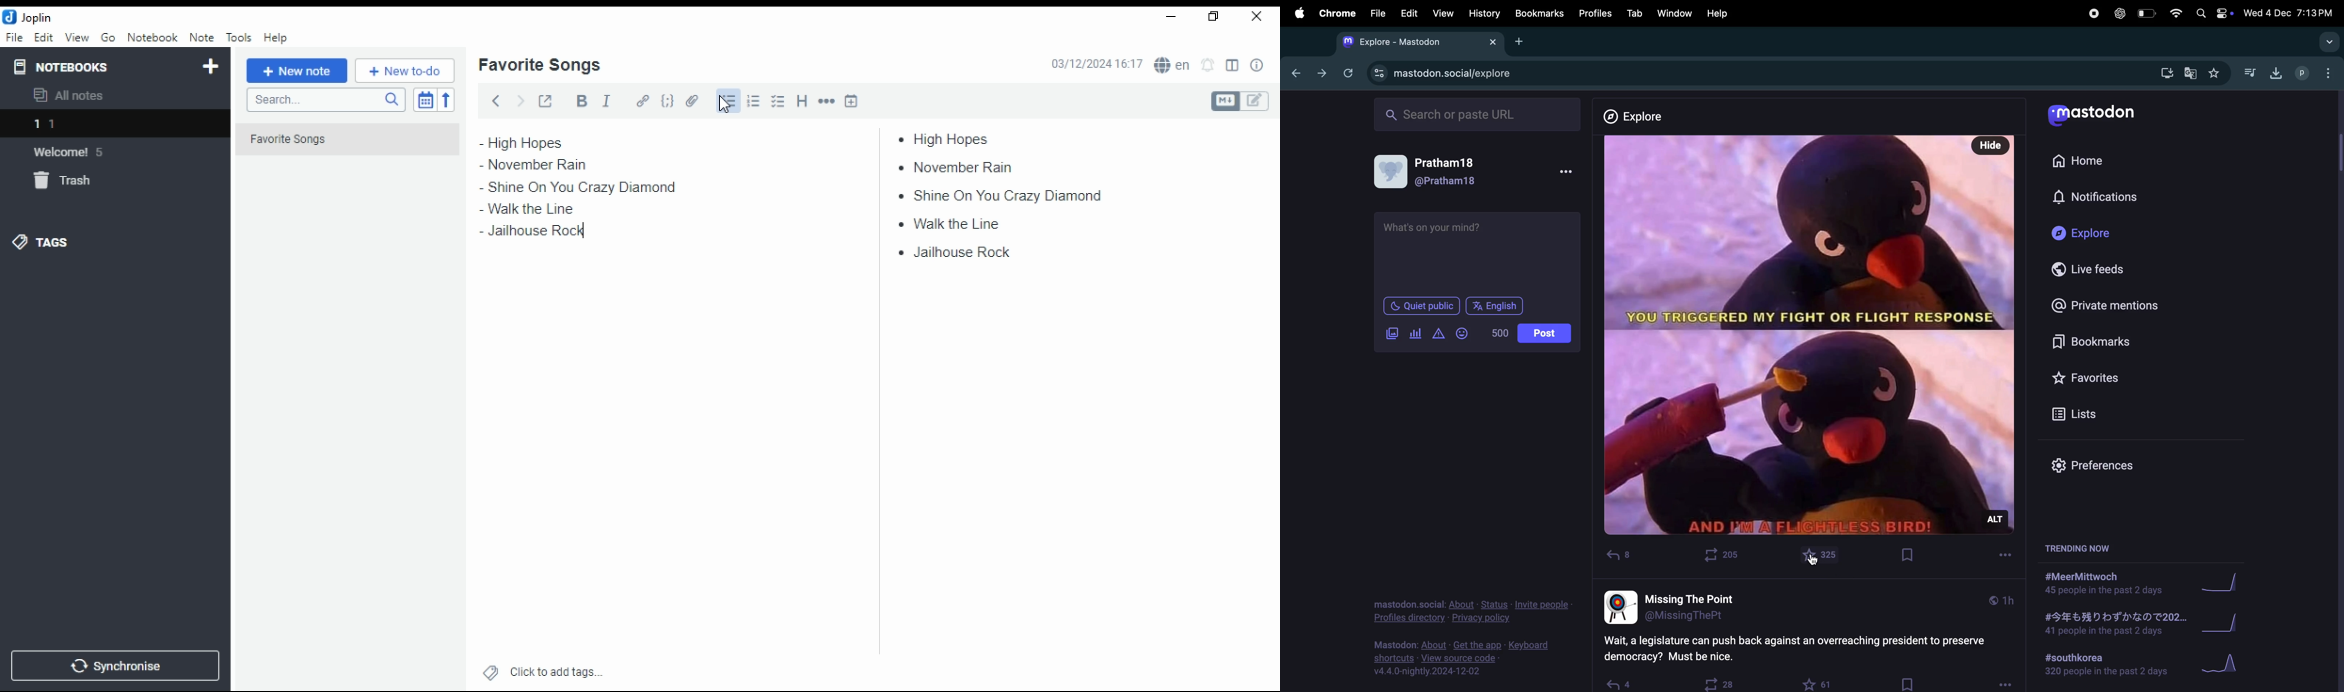 This screenshot has width=2352, height=700. Describe the element at coordinates (539, 66) in the screenshot. I see `list name` at that location.